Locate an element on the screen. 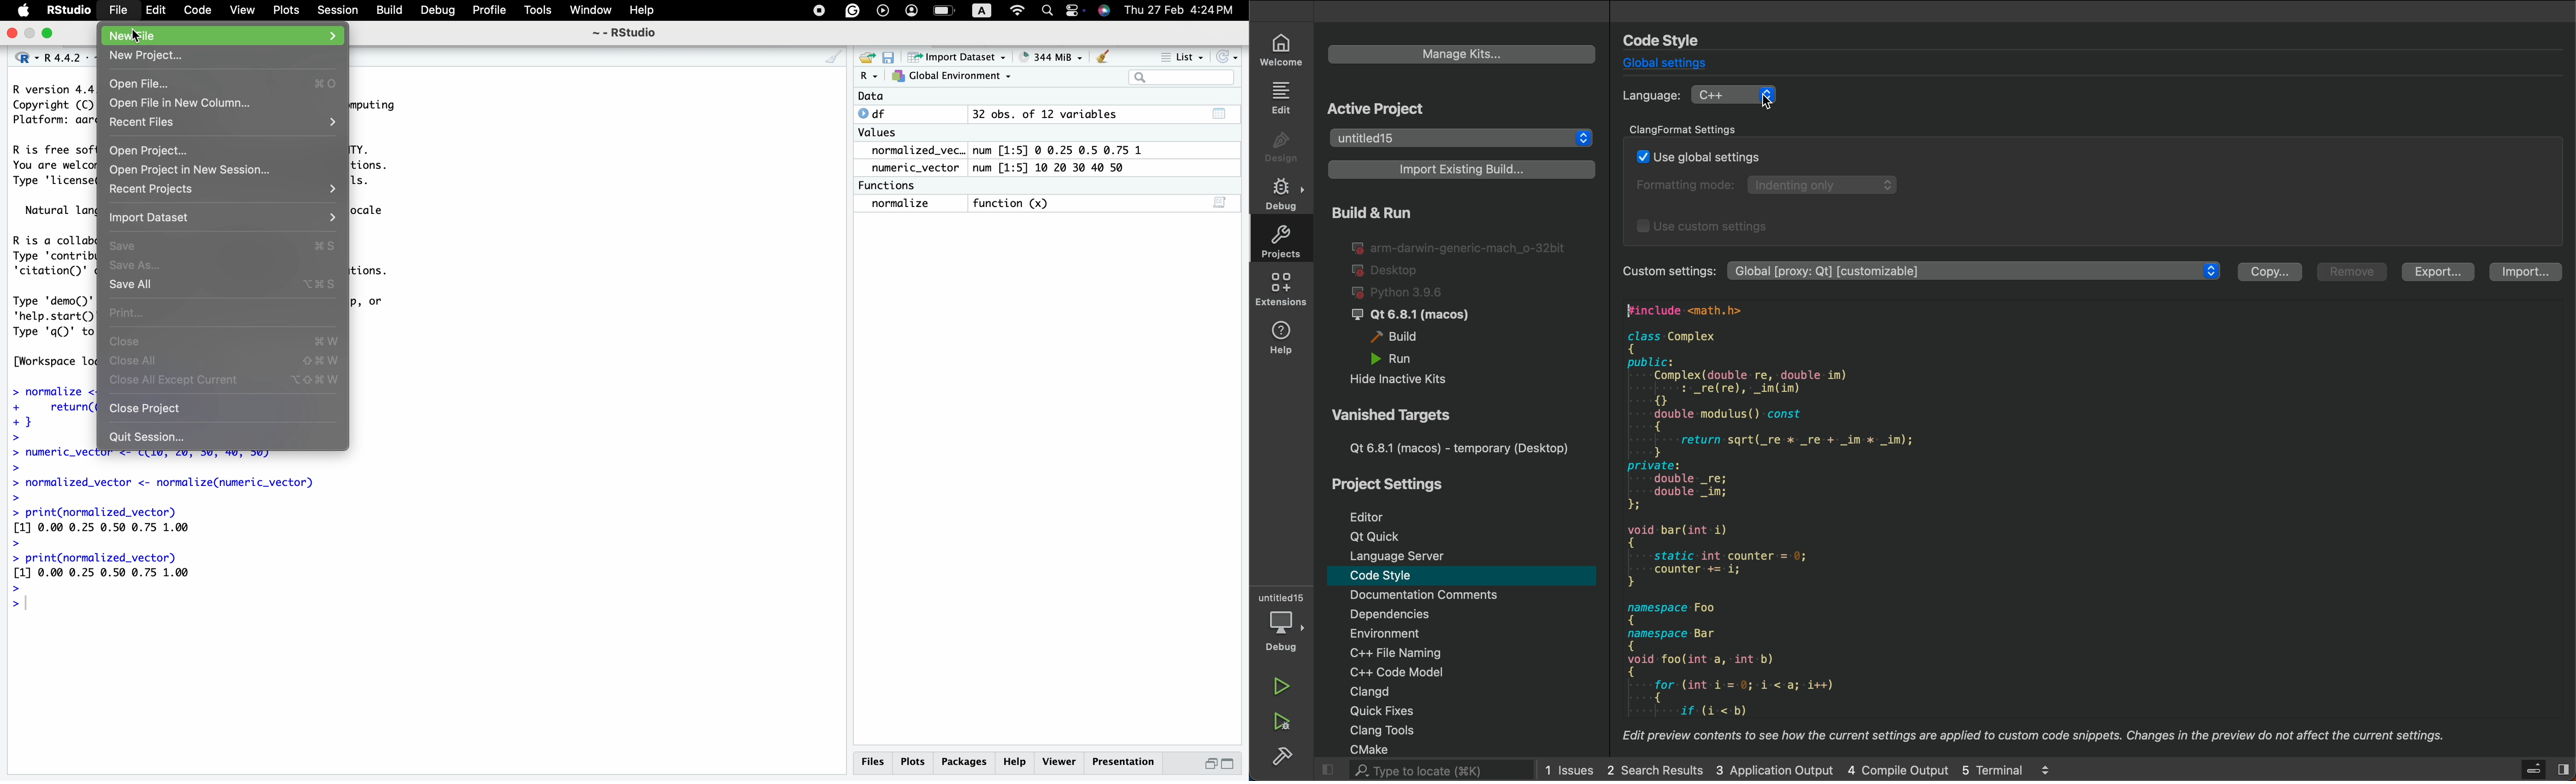  Open Project in New Session... is located at coordinates (192, 171).